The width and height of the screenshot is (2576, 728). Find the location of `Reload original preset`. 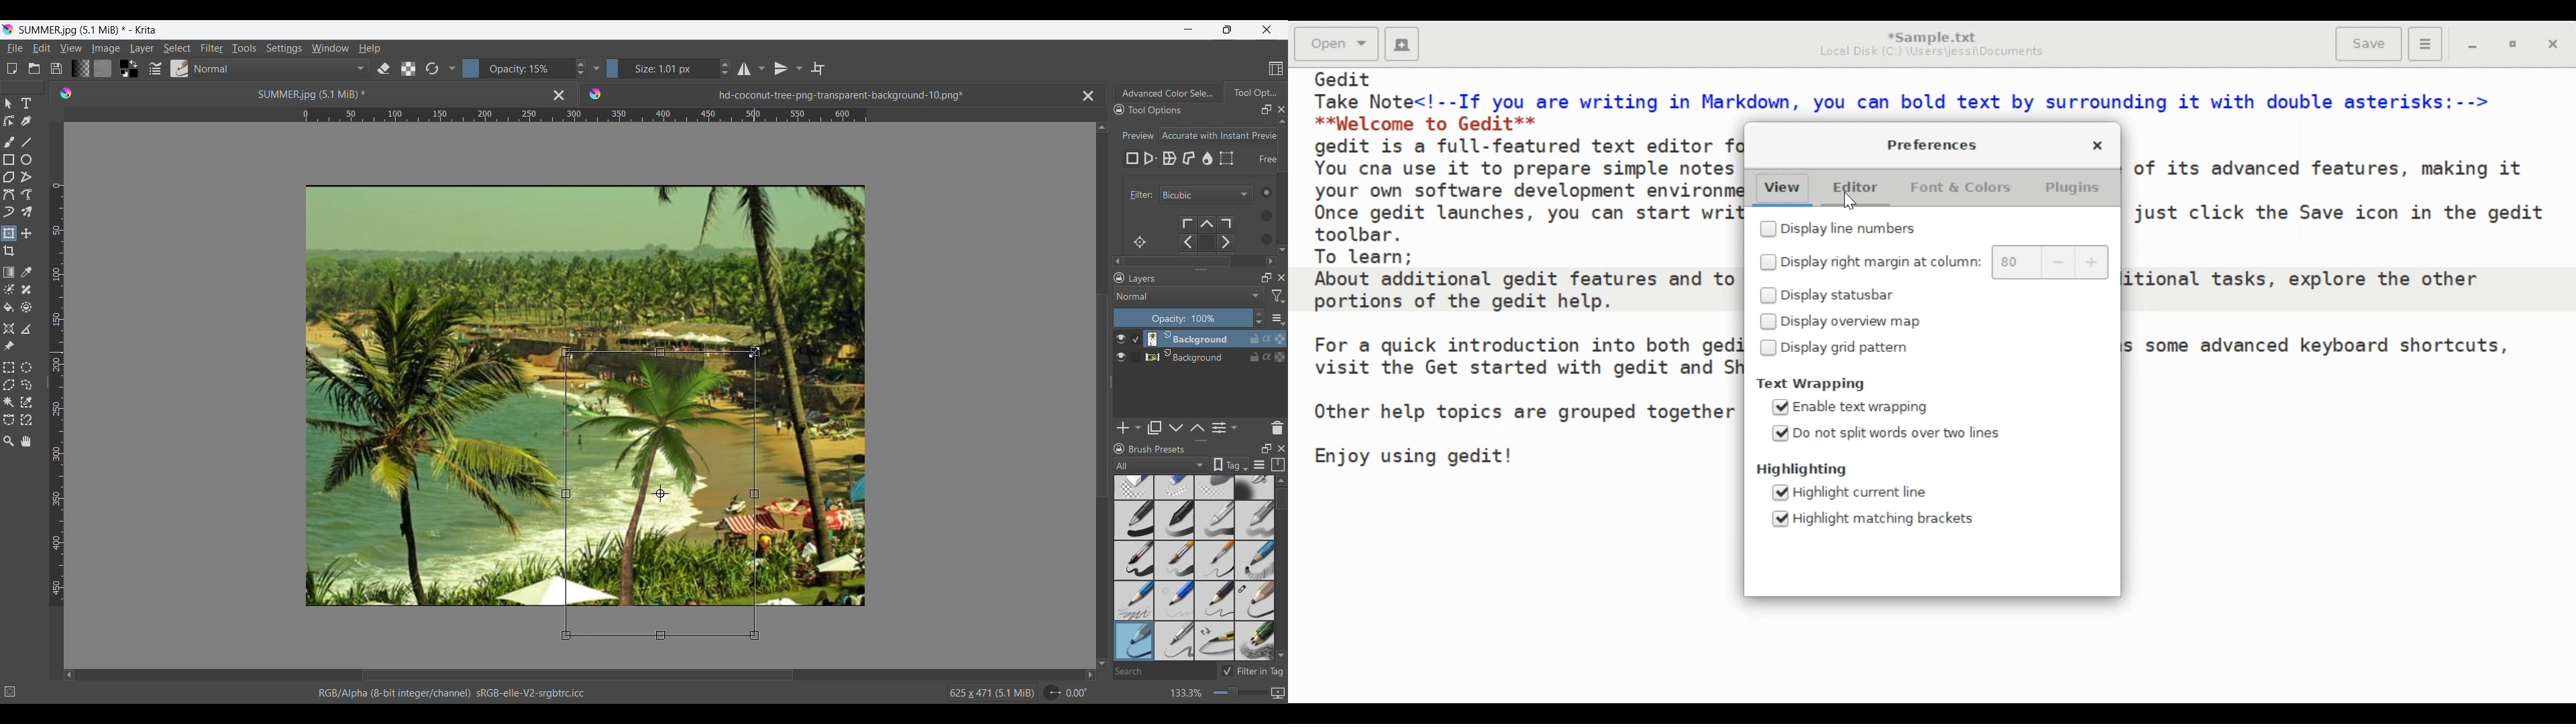

Reload original preset is located at coordinates (431, 68).